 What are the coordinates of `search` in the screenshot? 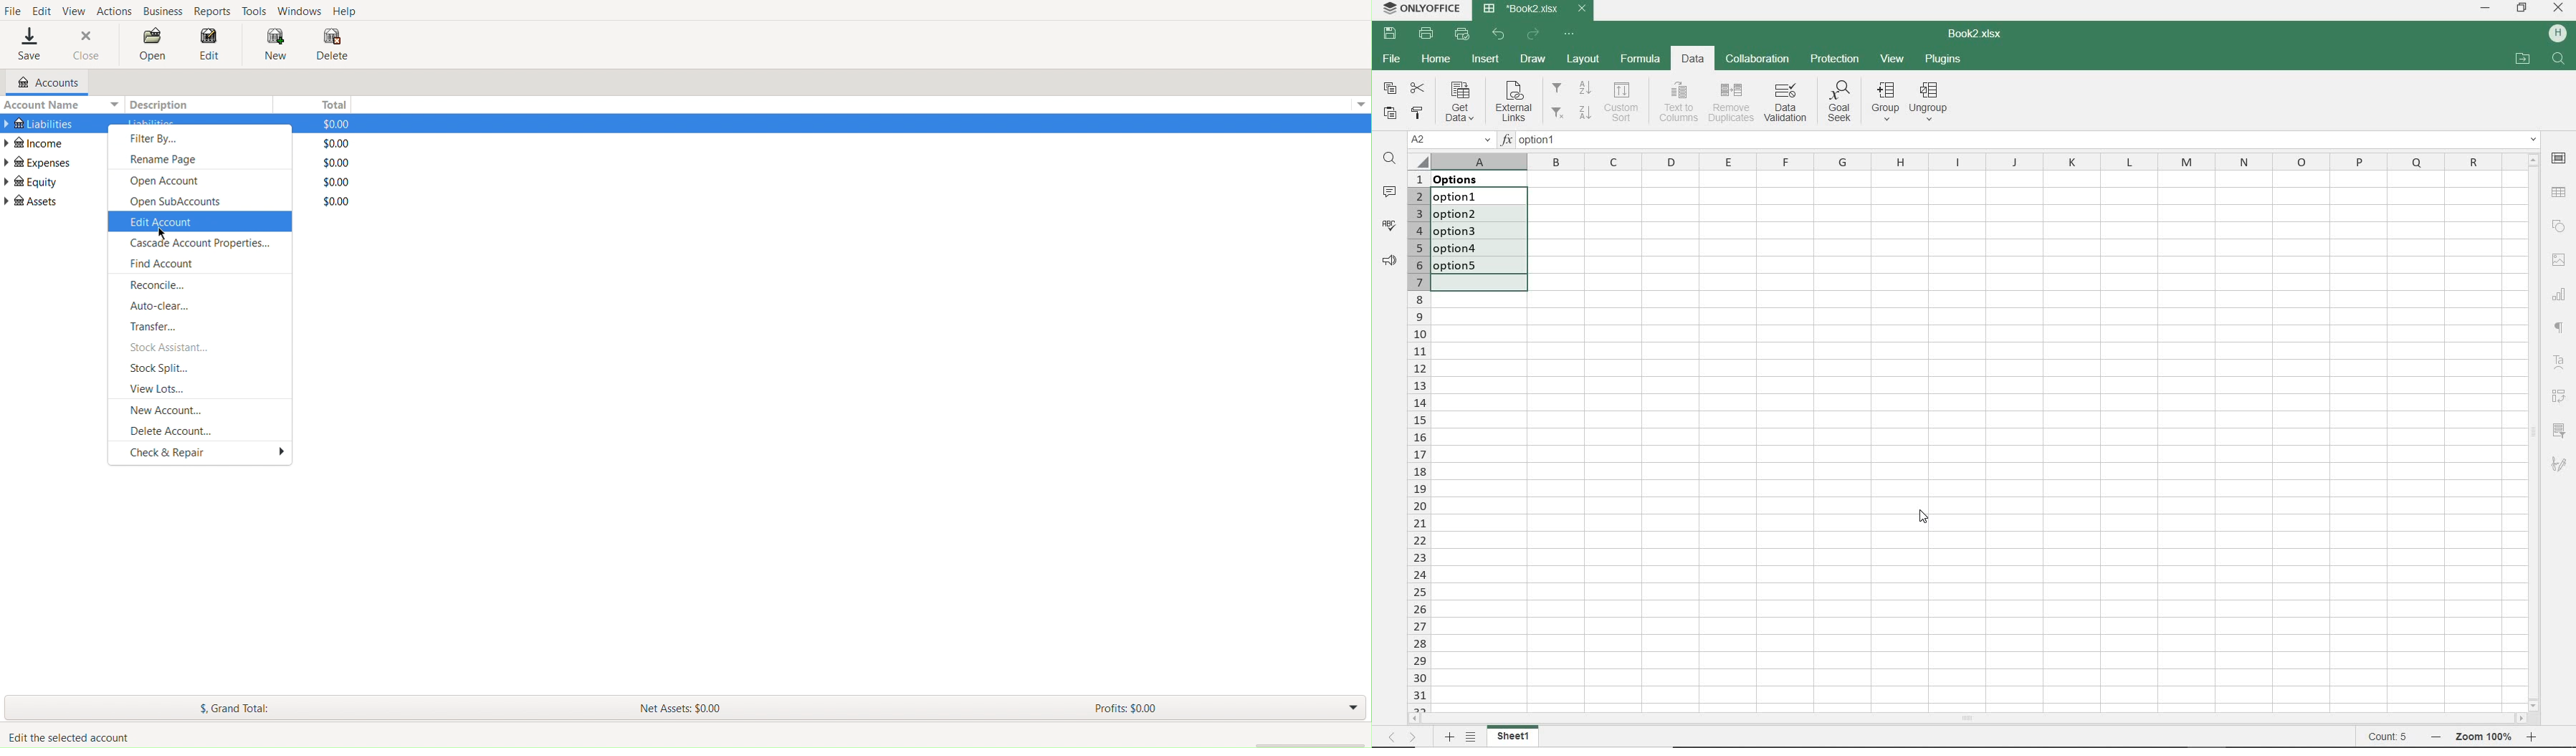 It's located at (2560, 60).